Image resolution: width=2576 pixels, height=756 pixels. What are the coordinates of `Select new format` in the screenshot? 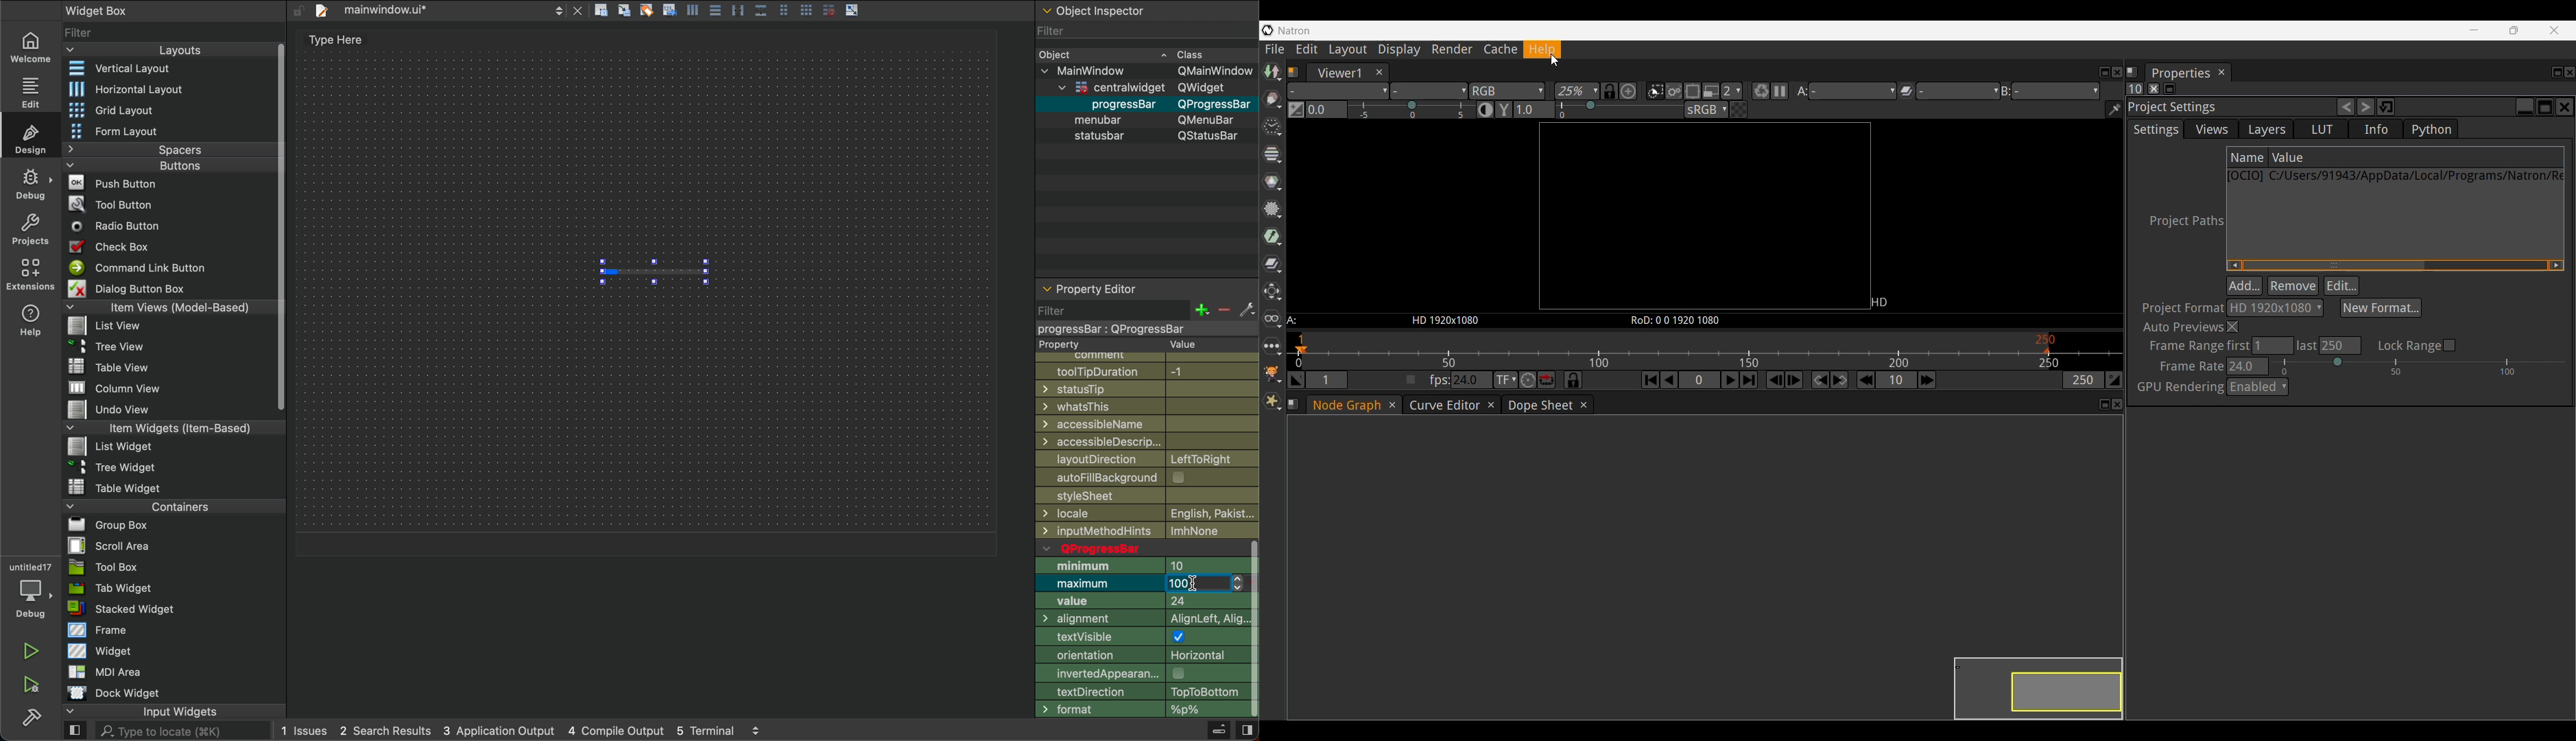 It's located at (2381, 307).